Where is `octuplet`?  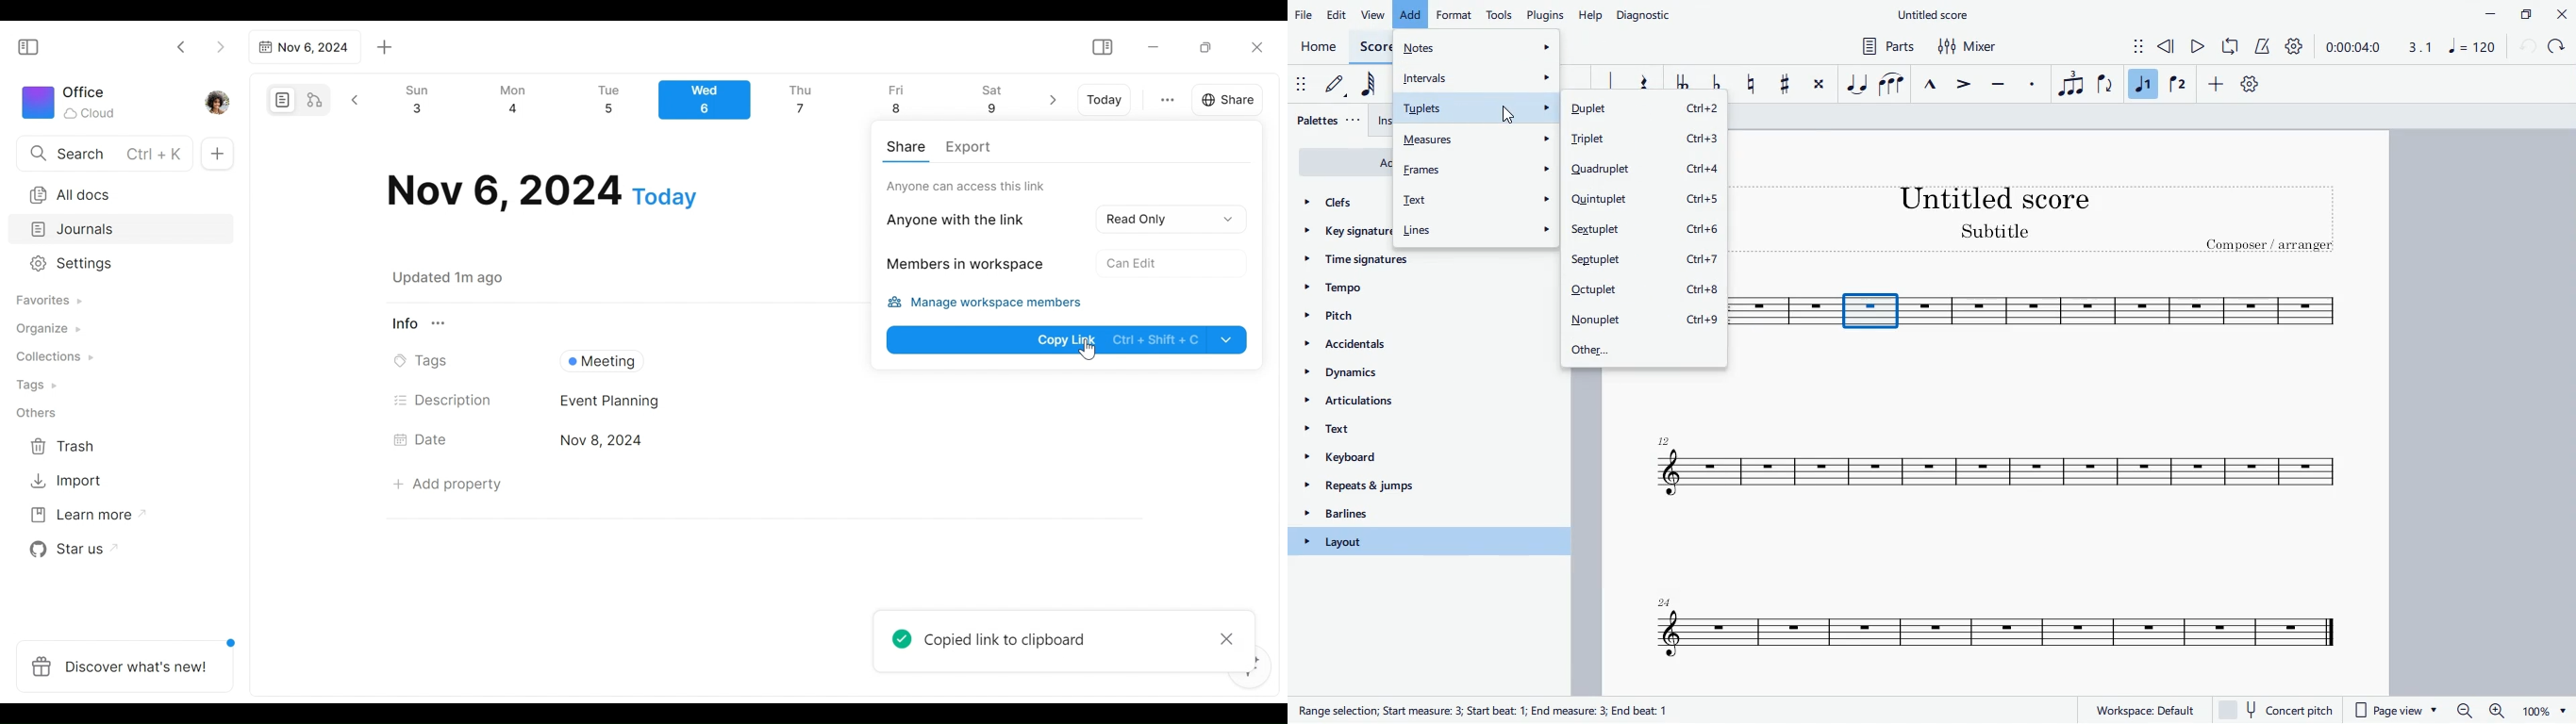
octuplet is located at coordinates (1645, 292).